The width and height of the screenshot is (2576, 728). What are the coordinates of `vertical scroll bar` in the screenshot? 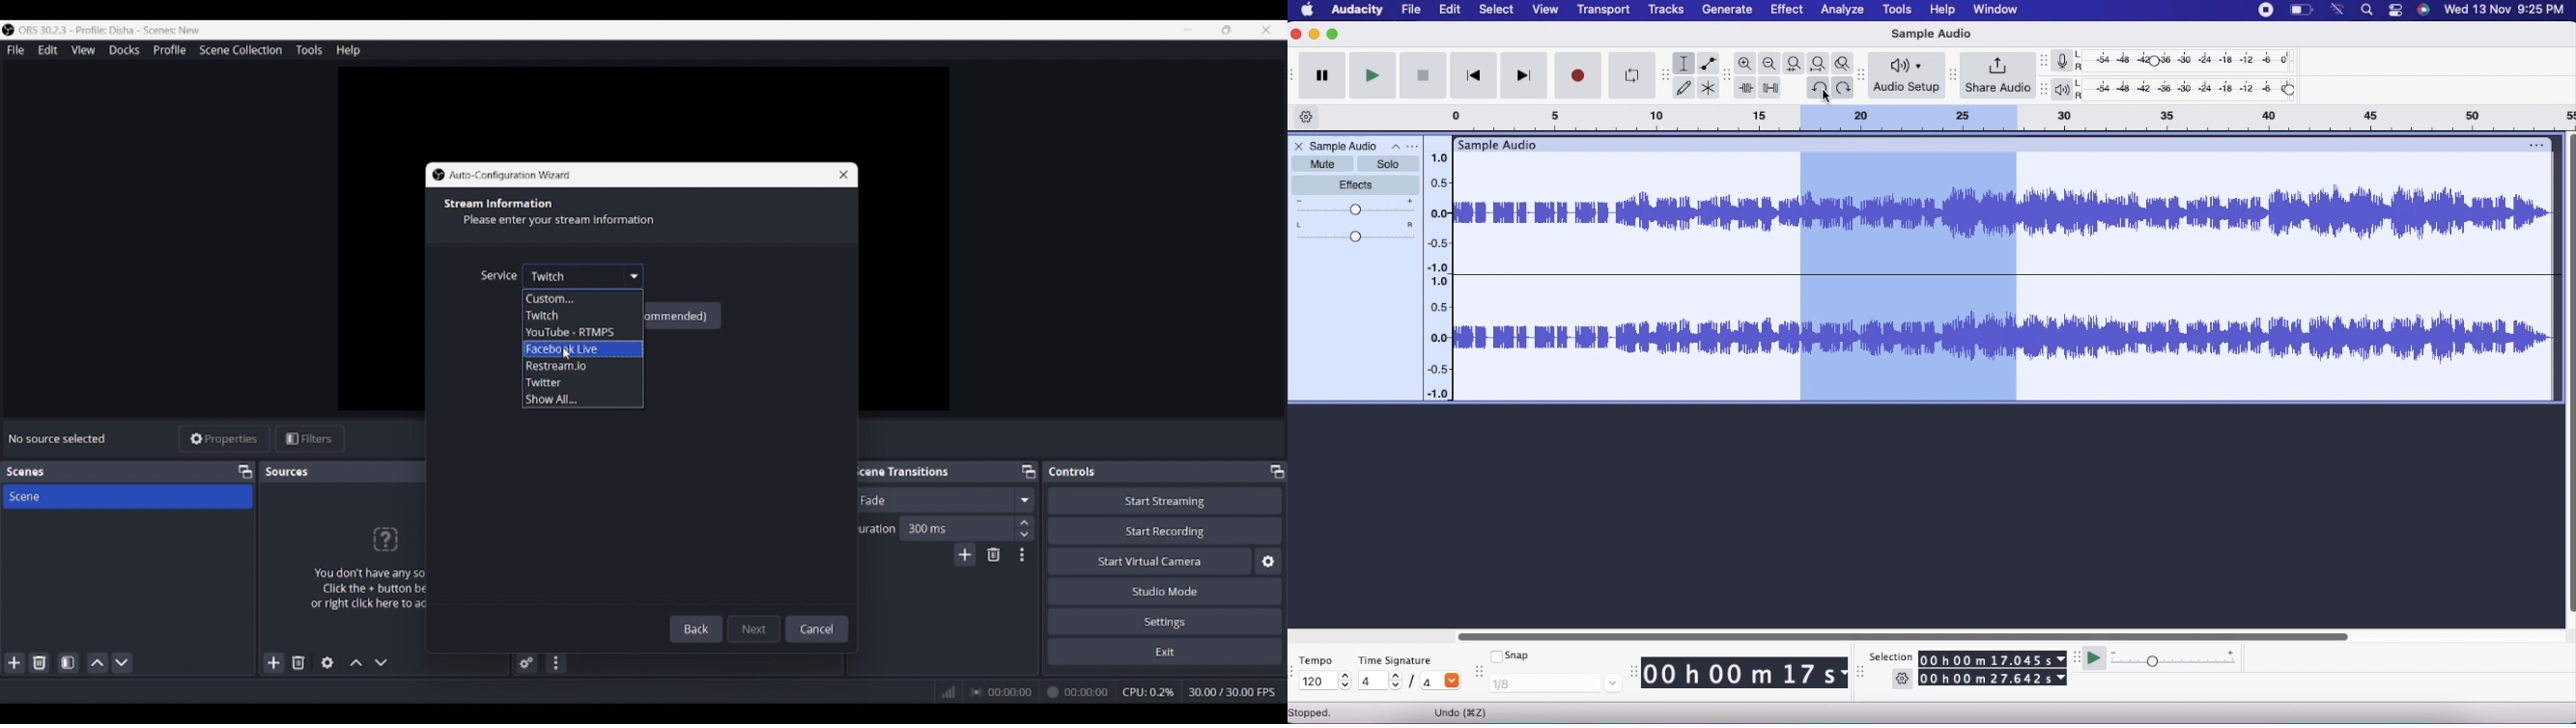 It's located at (2568, 376).